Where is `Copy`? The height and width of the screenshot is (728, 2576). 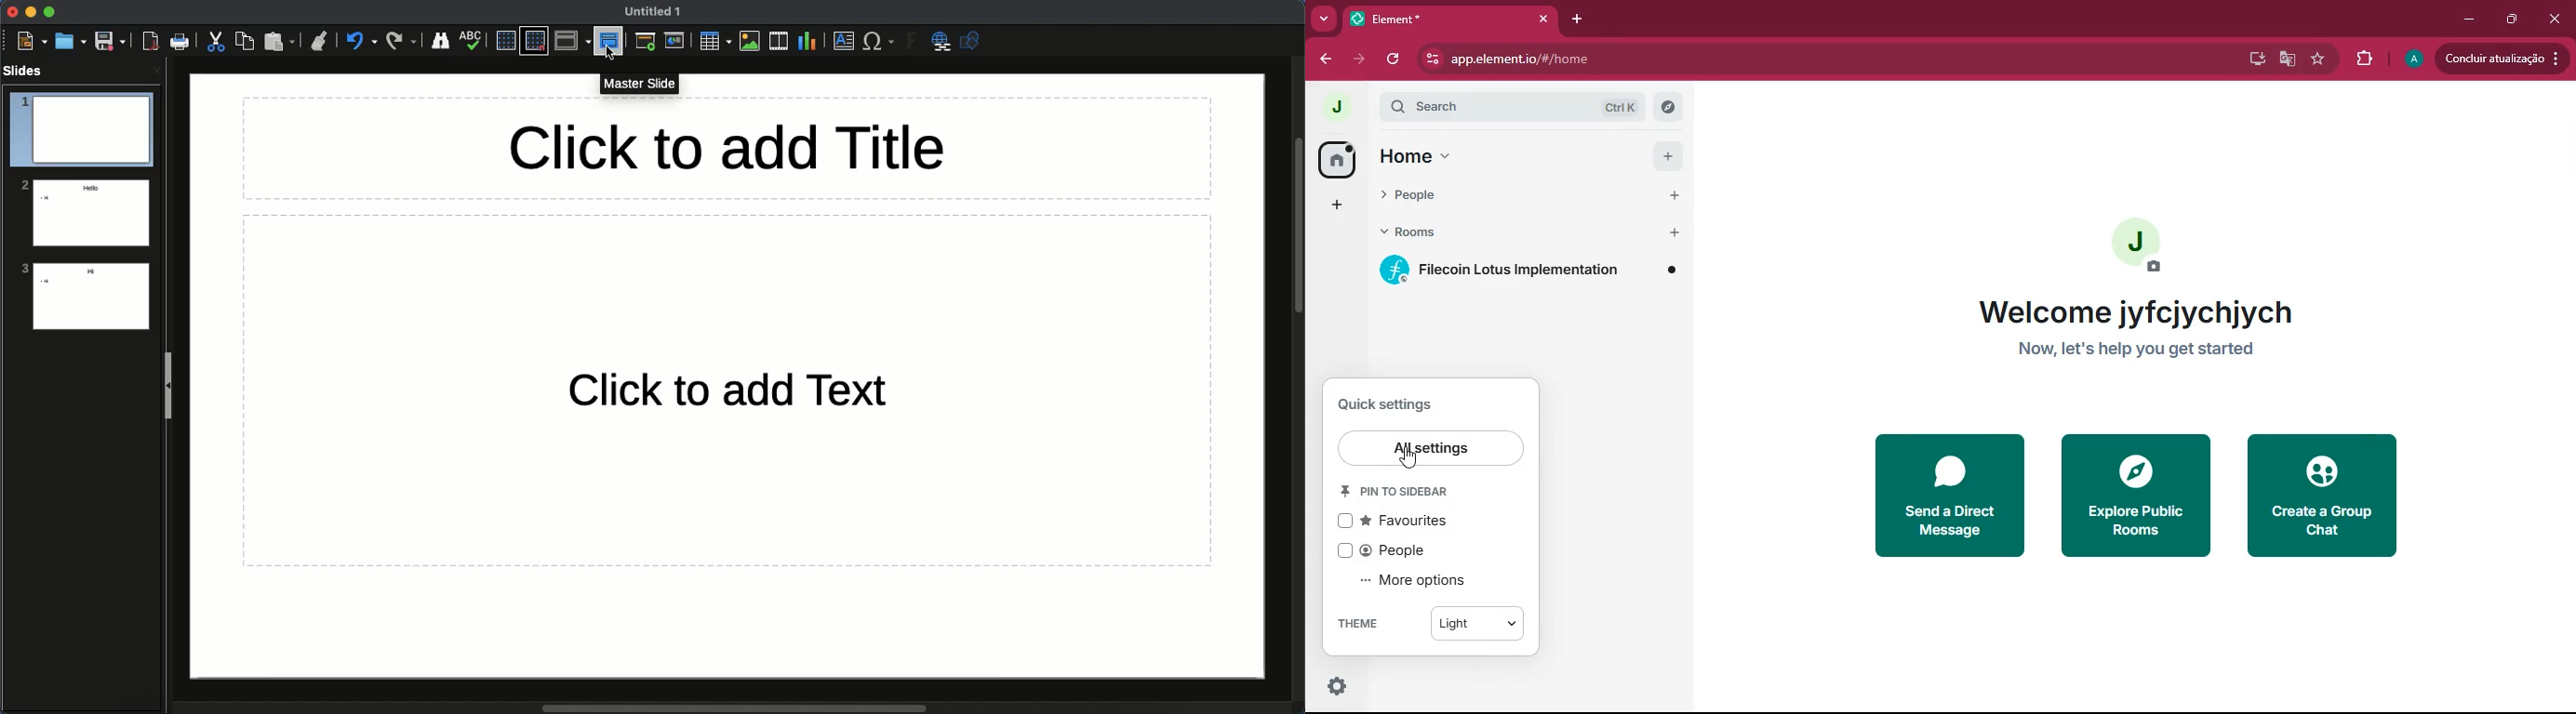
Copy is located at coordinates (244, 41).